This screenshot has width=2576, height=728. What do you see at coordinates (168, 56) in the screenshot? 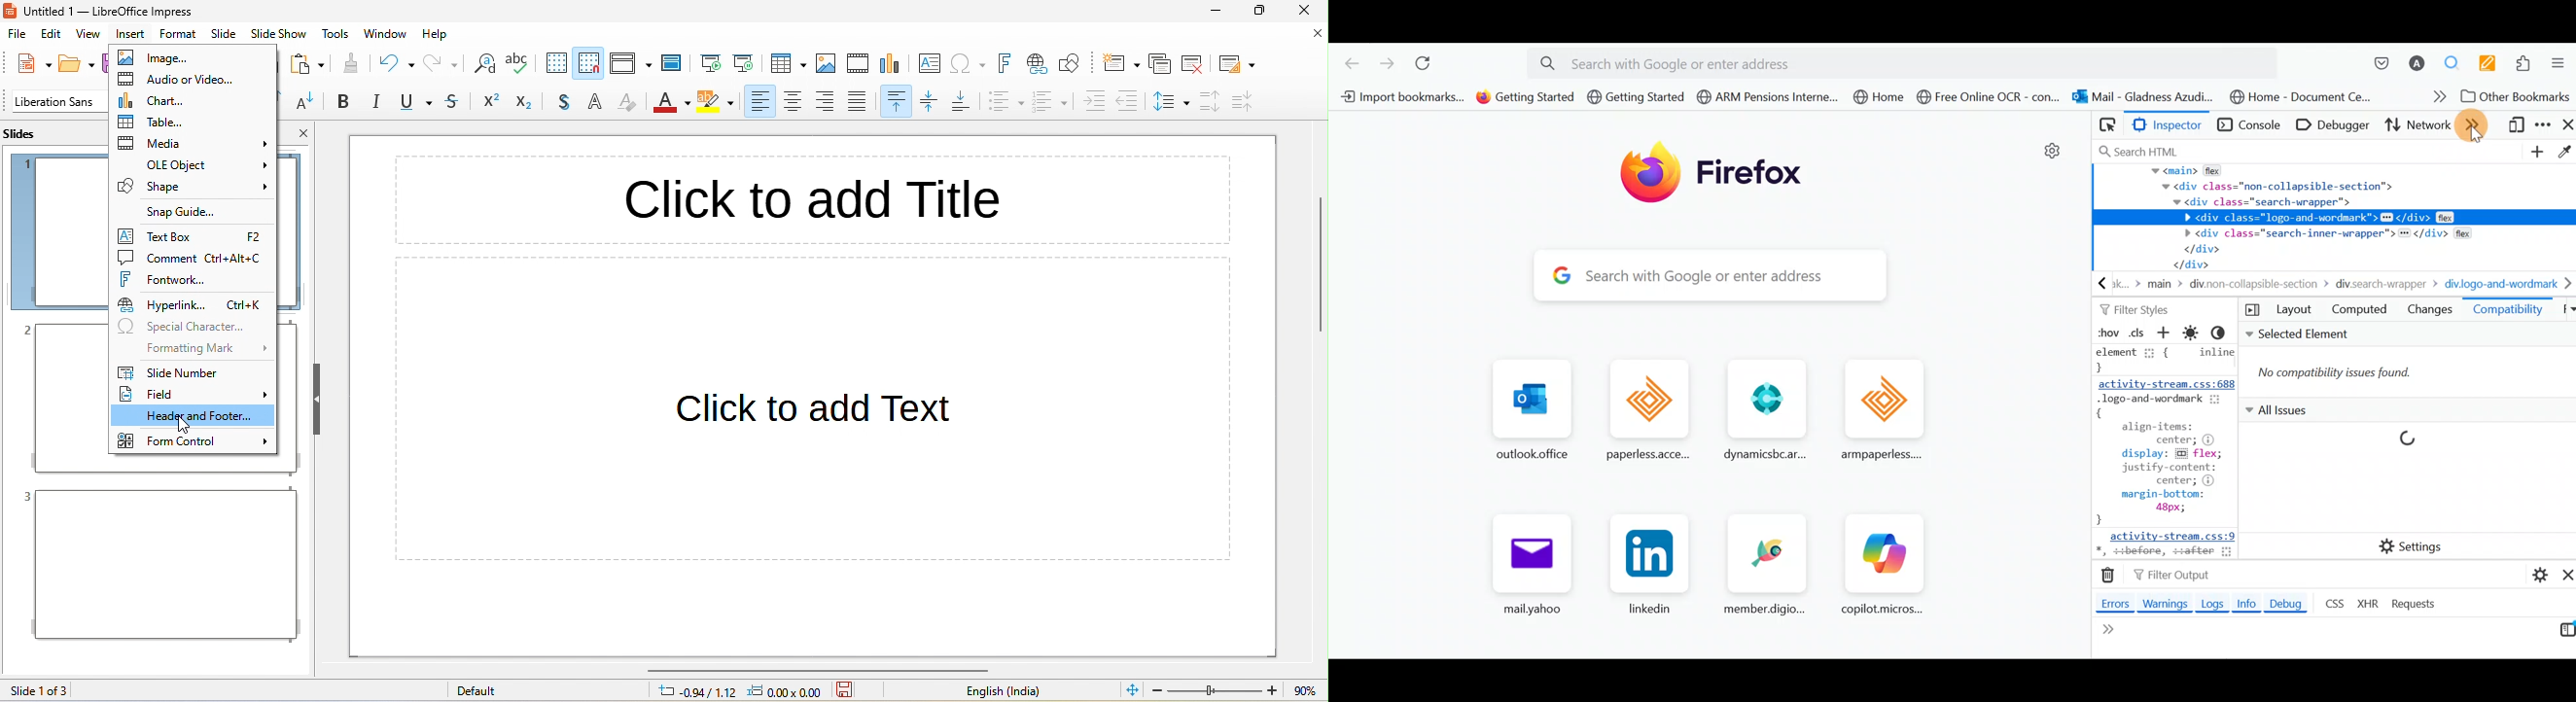
I see `image` at bounding box center [168, 56].